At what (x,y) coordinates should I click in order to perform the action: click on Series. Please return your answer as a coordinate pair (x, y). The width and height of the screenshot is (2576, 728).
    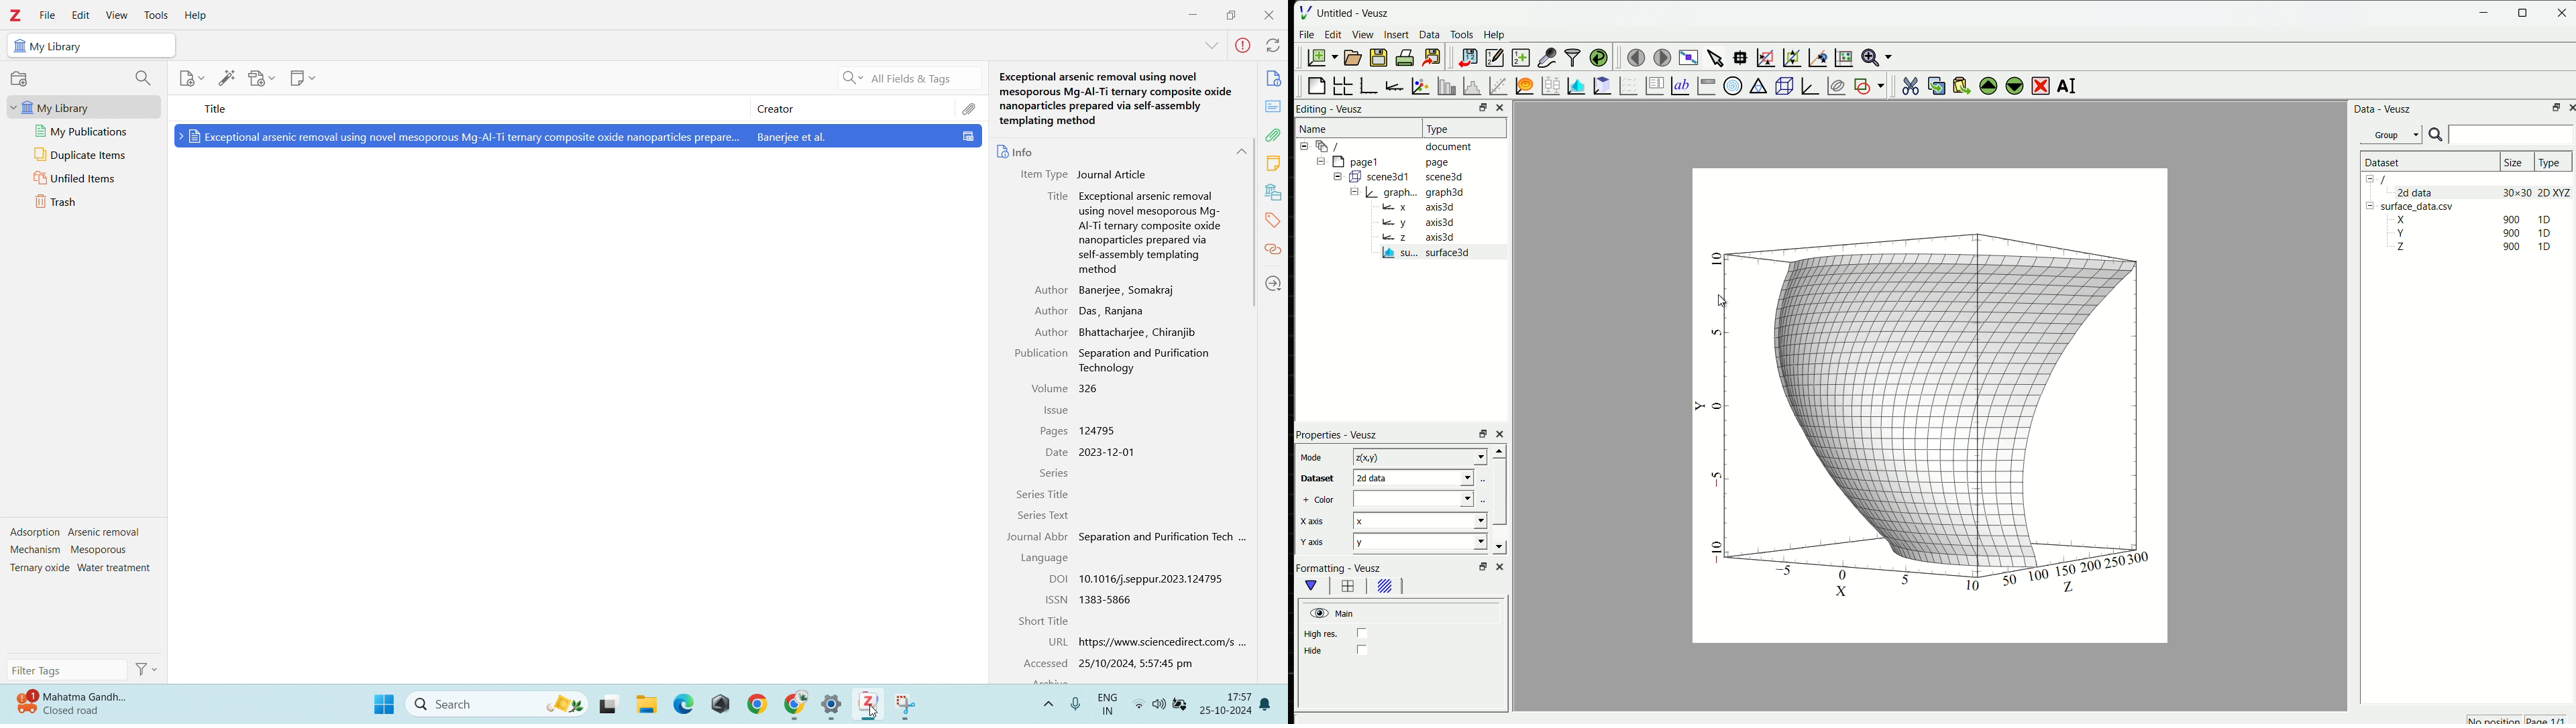
    Looking at the image, I should click on (1055, 474).